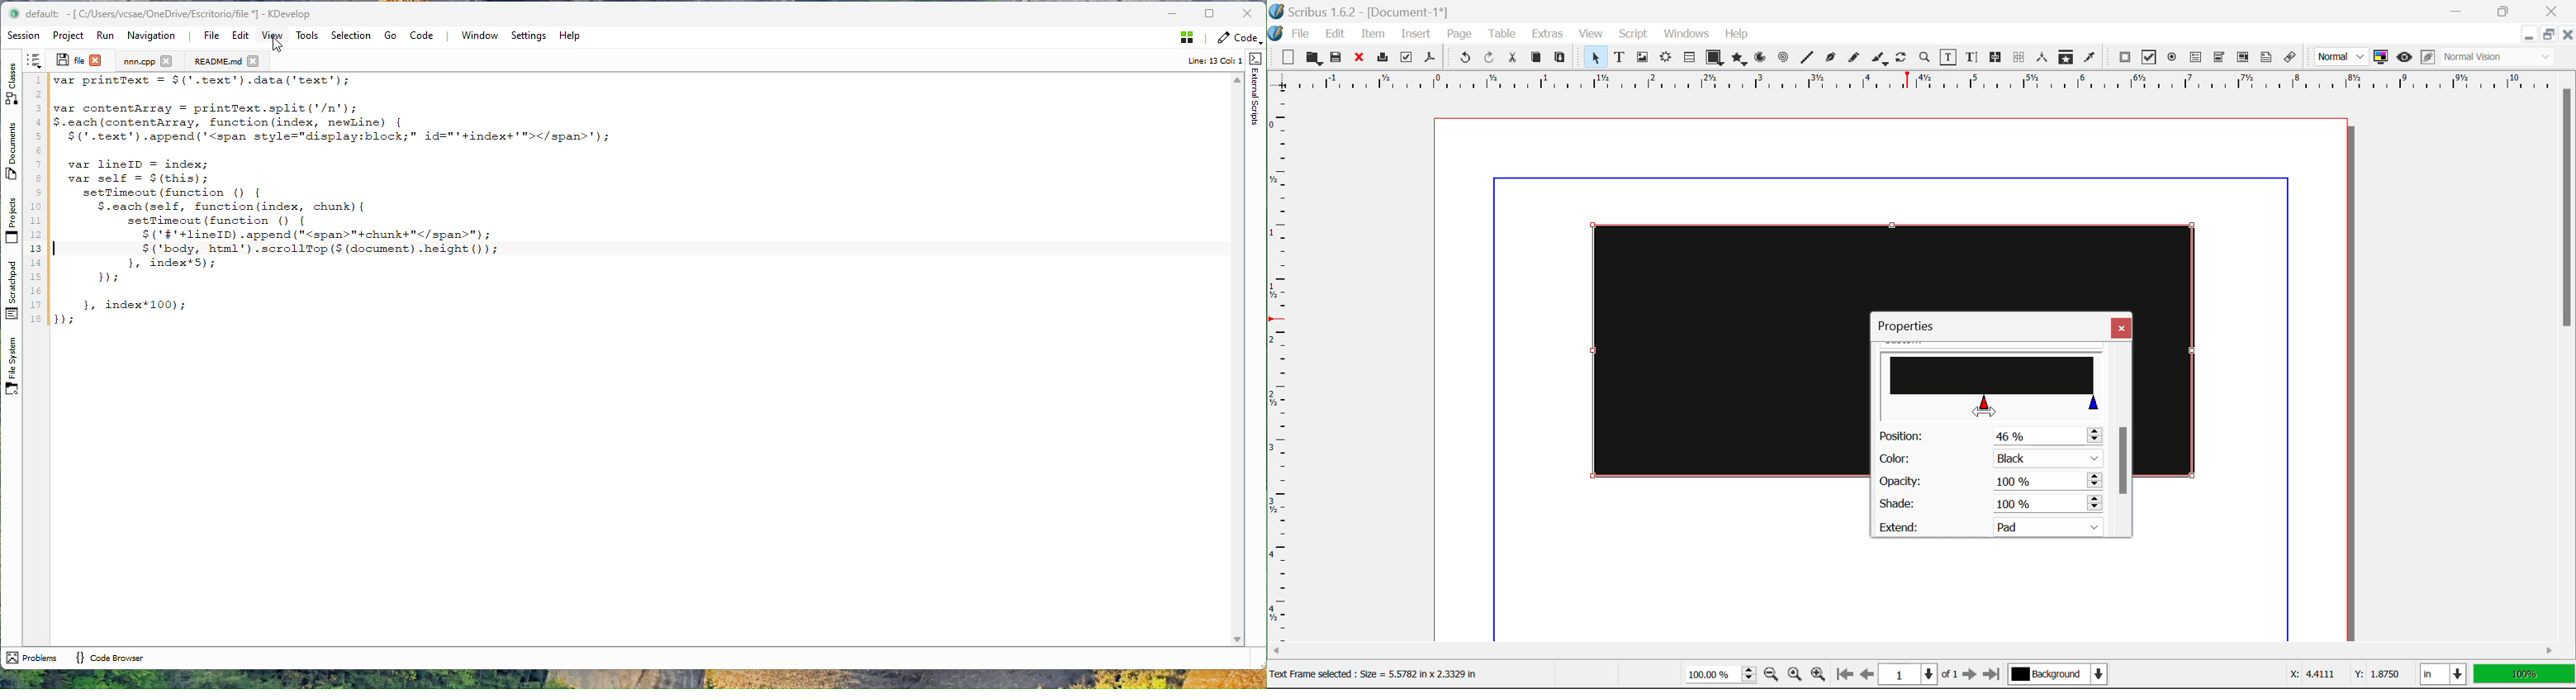  I want to click on Link Frames, so click(1998, 57).